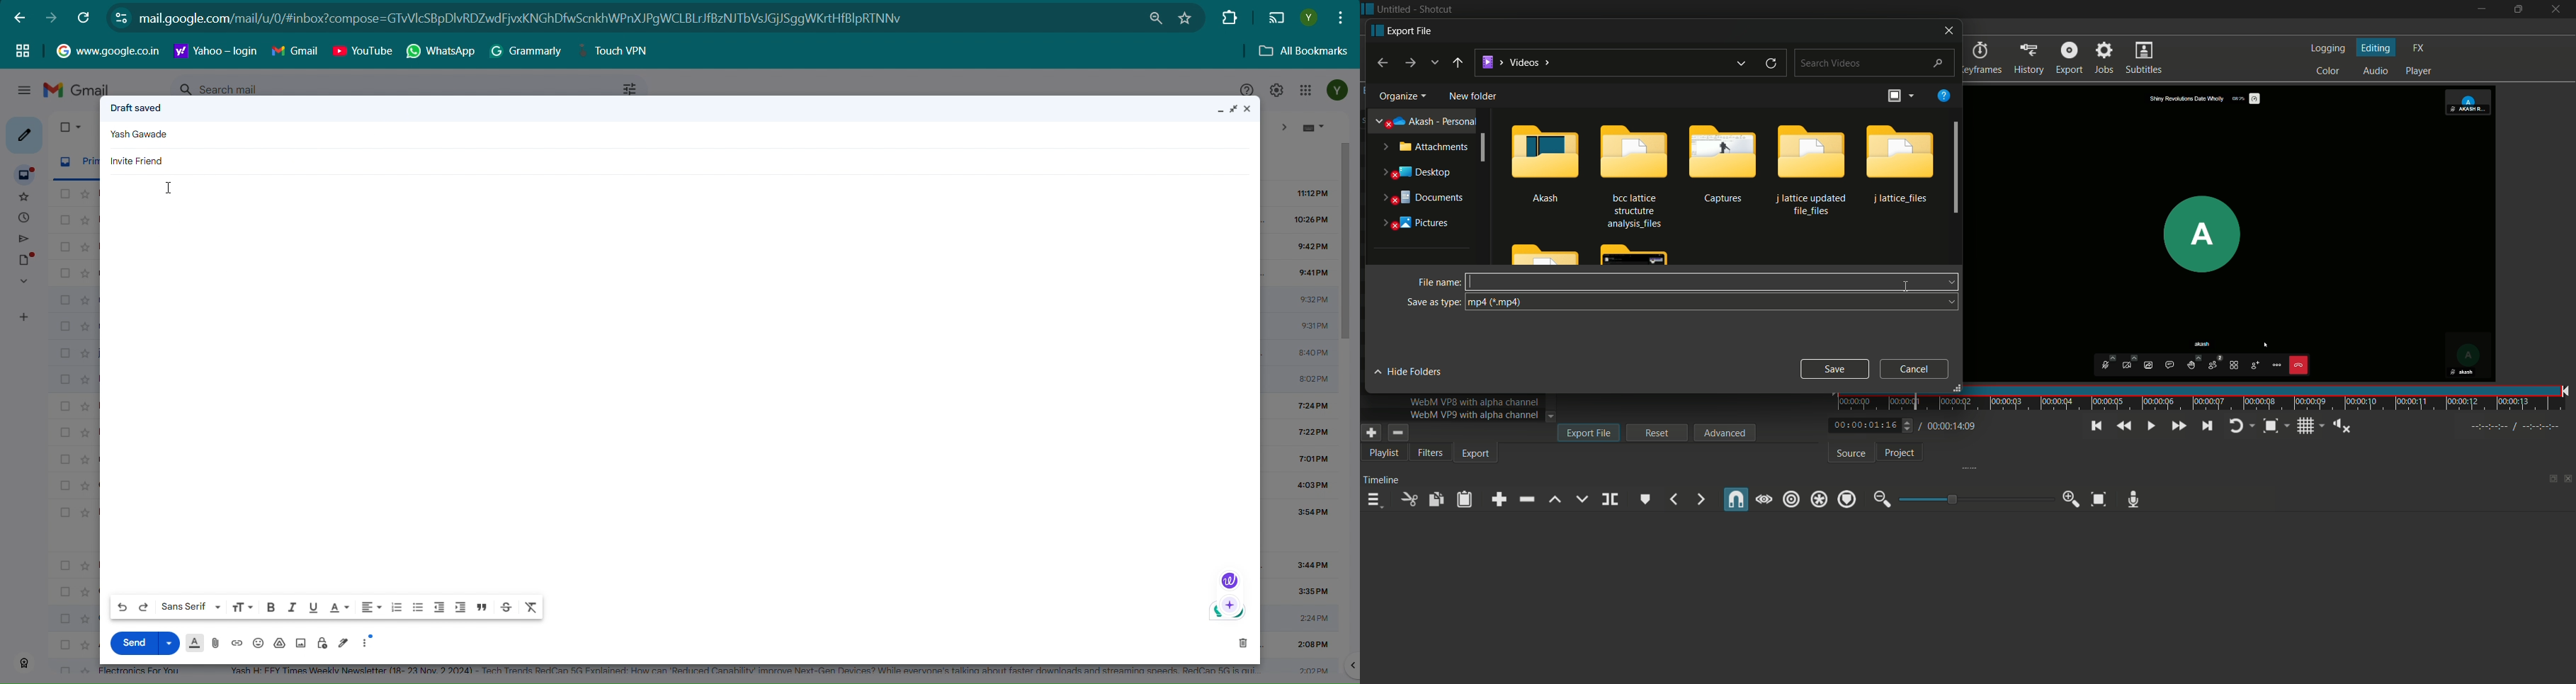  Describe the element at coordinates (1977, 498) in the screenshot. I see `adjustment bar` at that location.